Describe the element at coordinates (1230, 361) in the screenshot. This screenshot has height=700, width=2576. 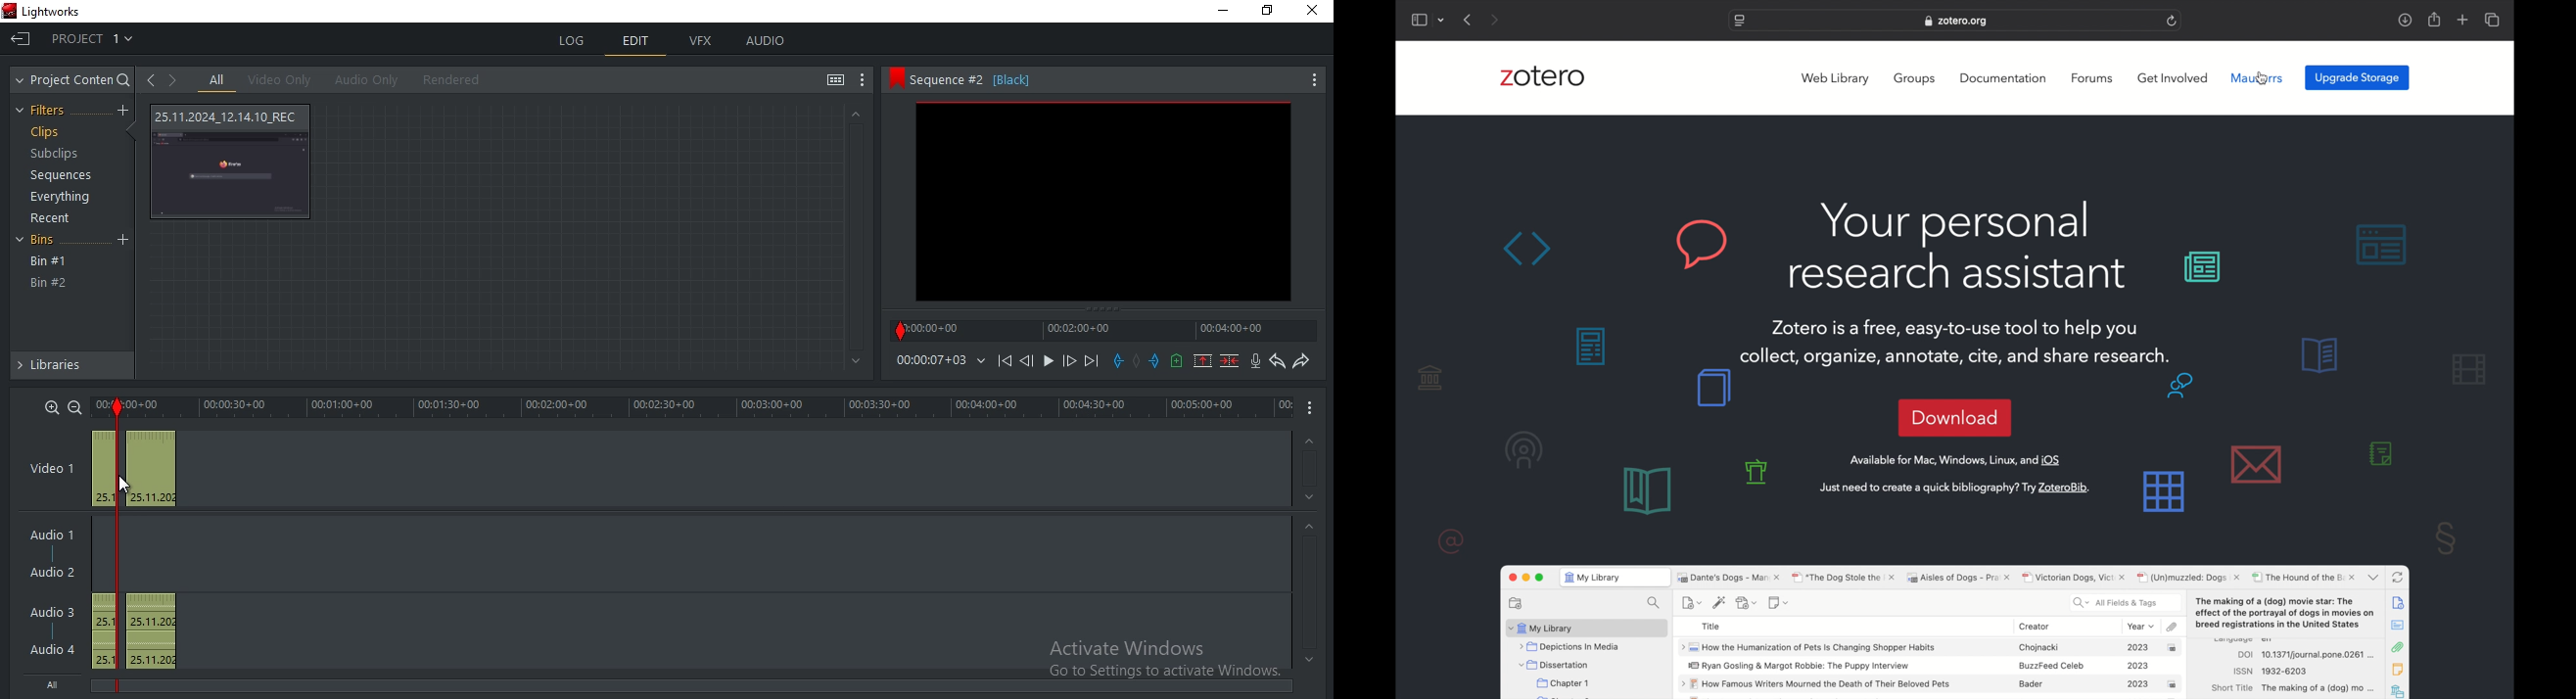
I see `delete marked section` at that location.